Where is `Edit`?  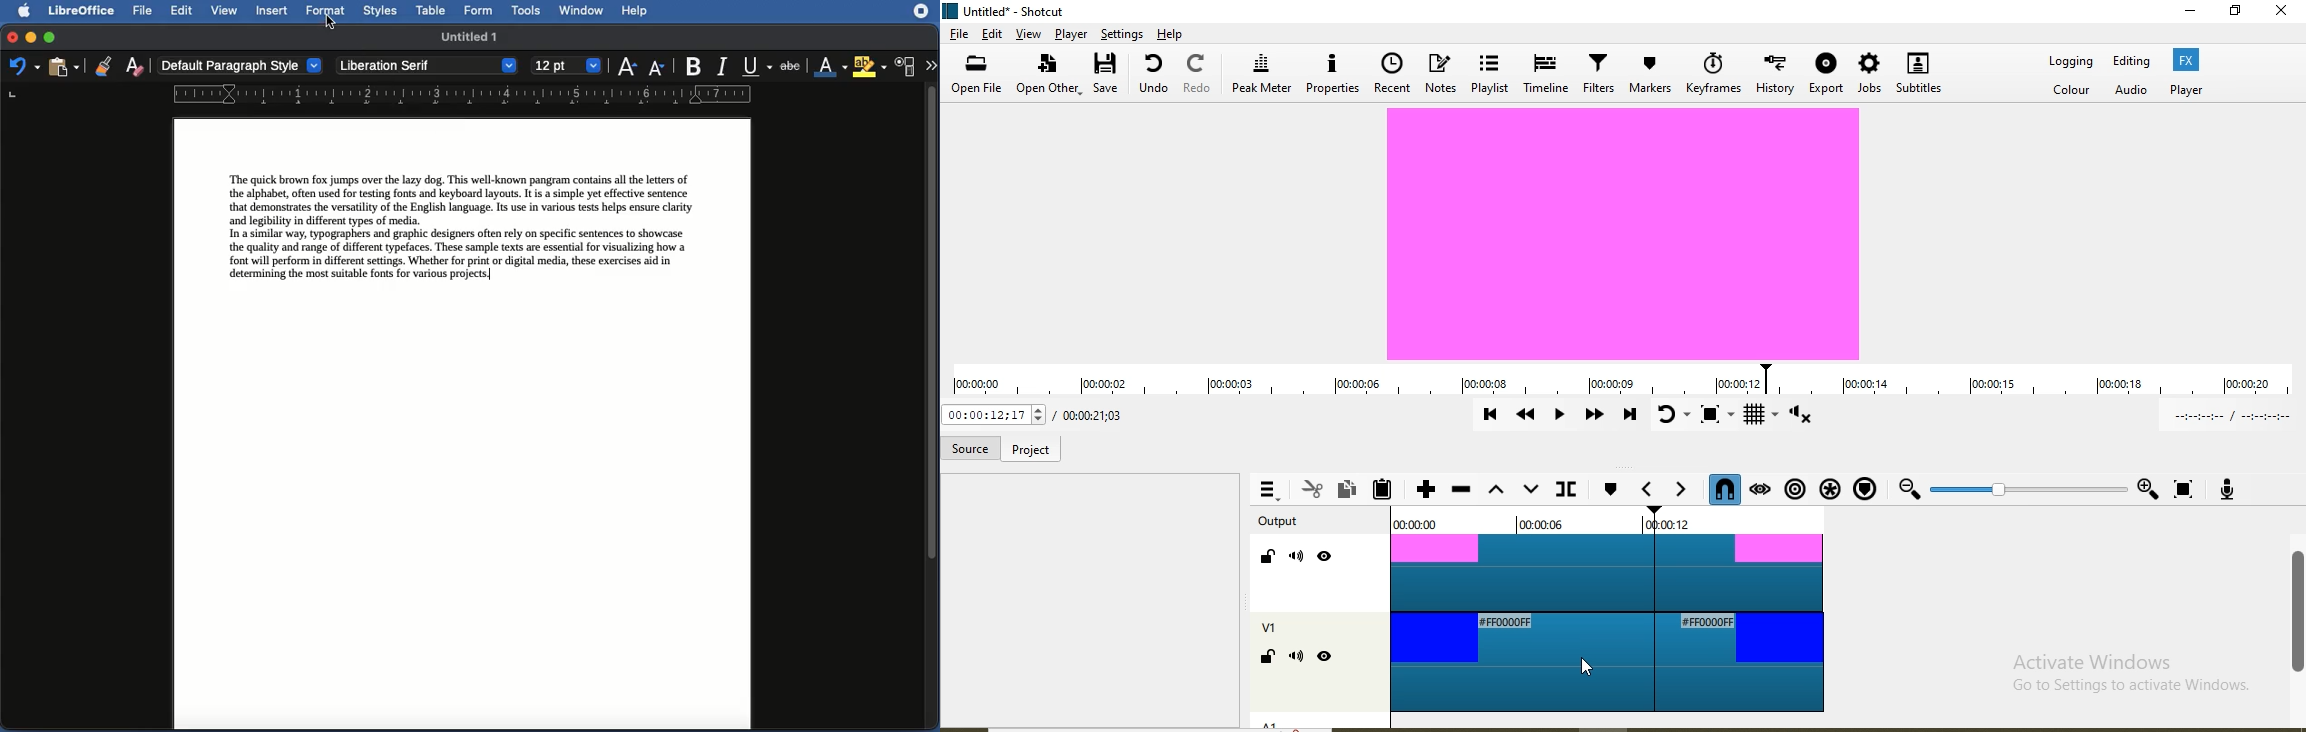
Edit is located at coordinates (183, 10).